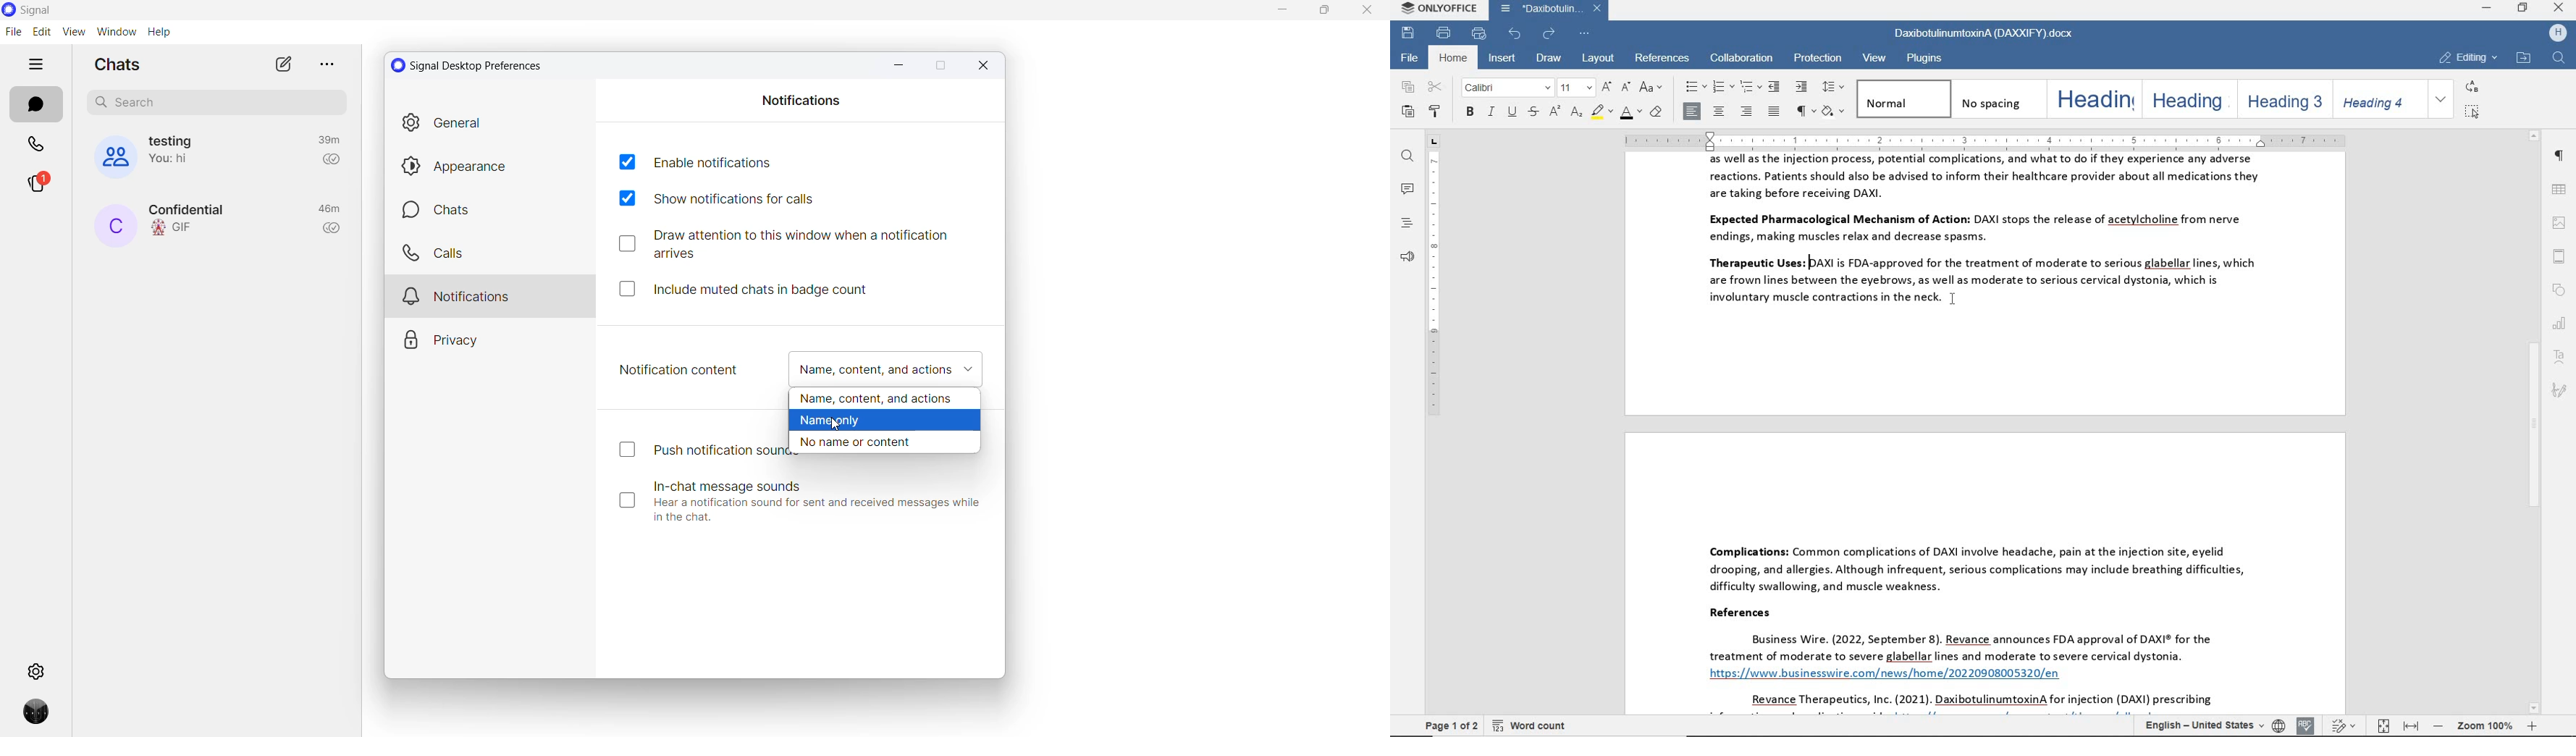 This screenshot has height=756, width=2576. What do you see at coordinates (1802, 87) in the screenshot?
I see `increase indent` at bounding box center [1802, 87].